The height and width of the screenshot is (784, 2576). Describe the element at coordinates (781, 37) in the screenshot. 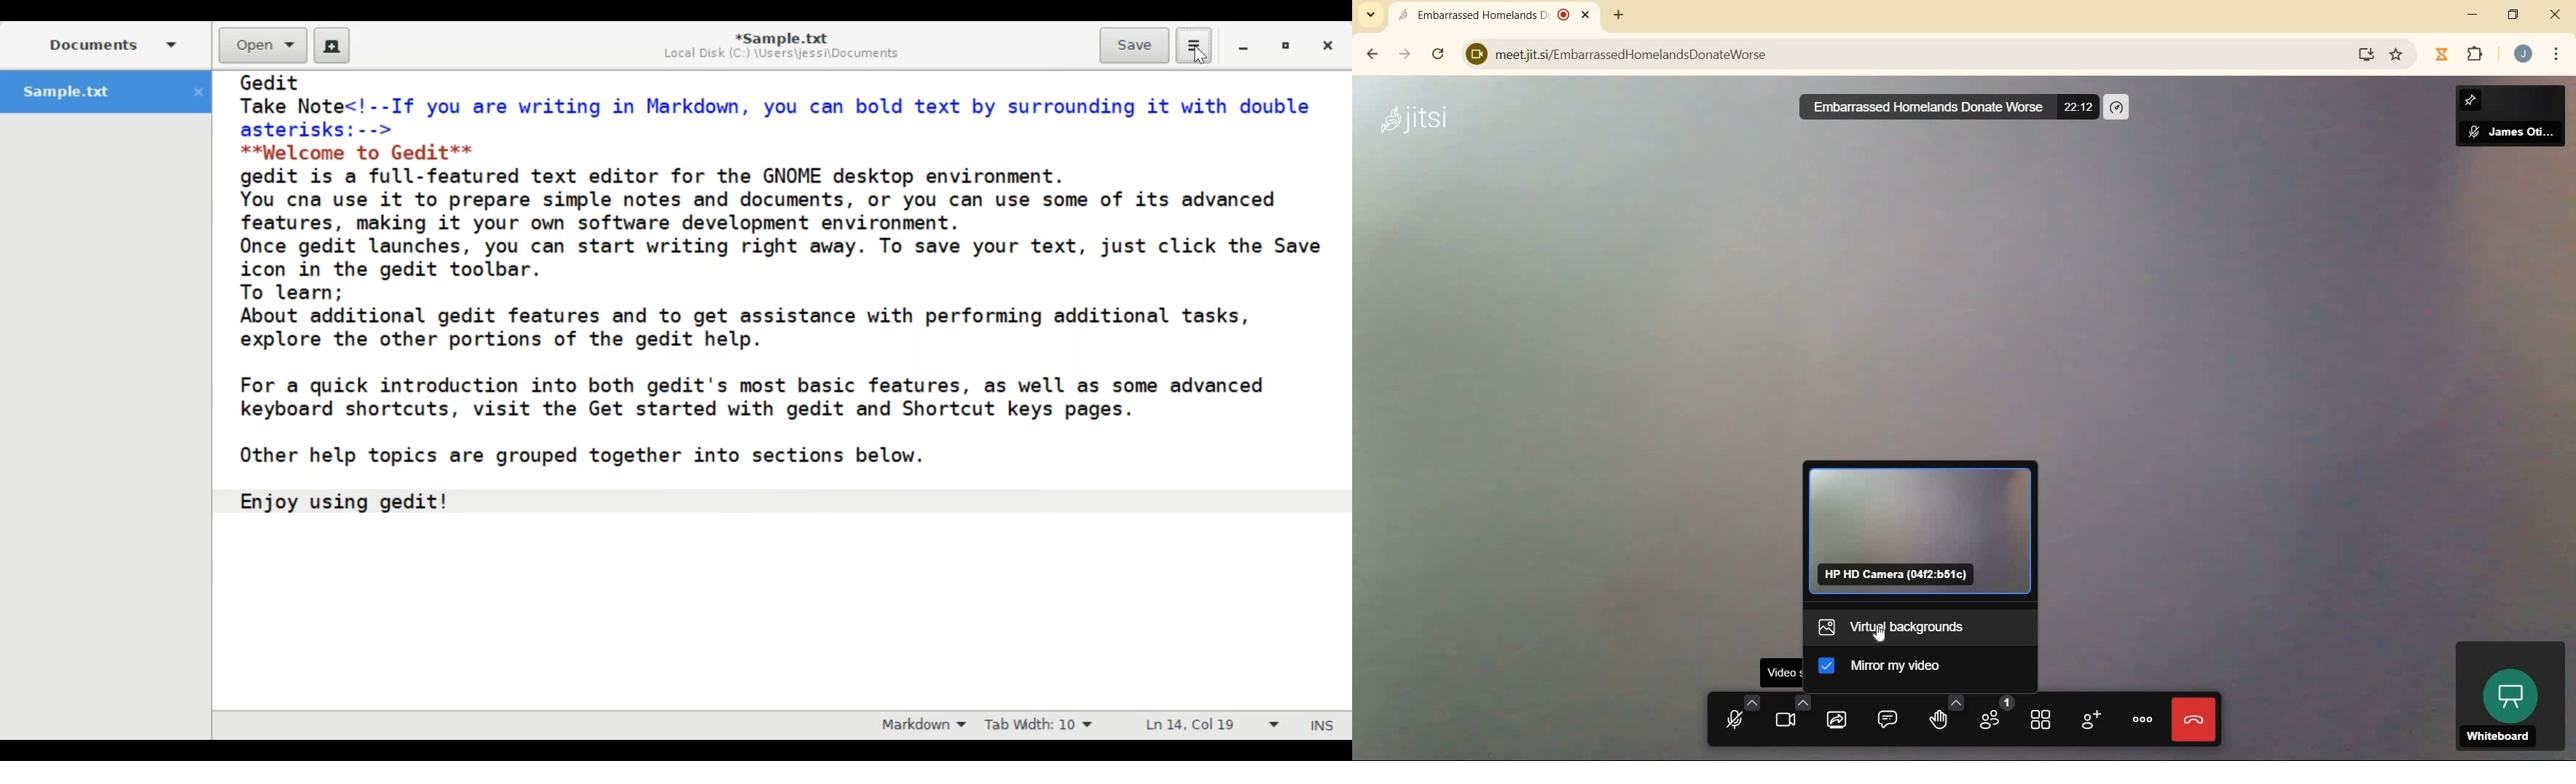

I see `*Sample.txt` at that location.